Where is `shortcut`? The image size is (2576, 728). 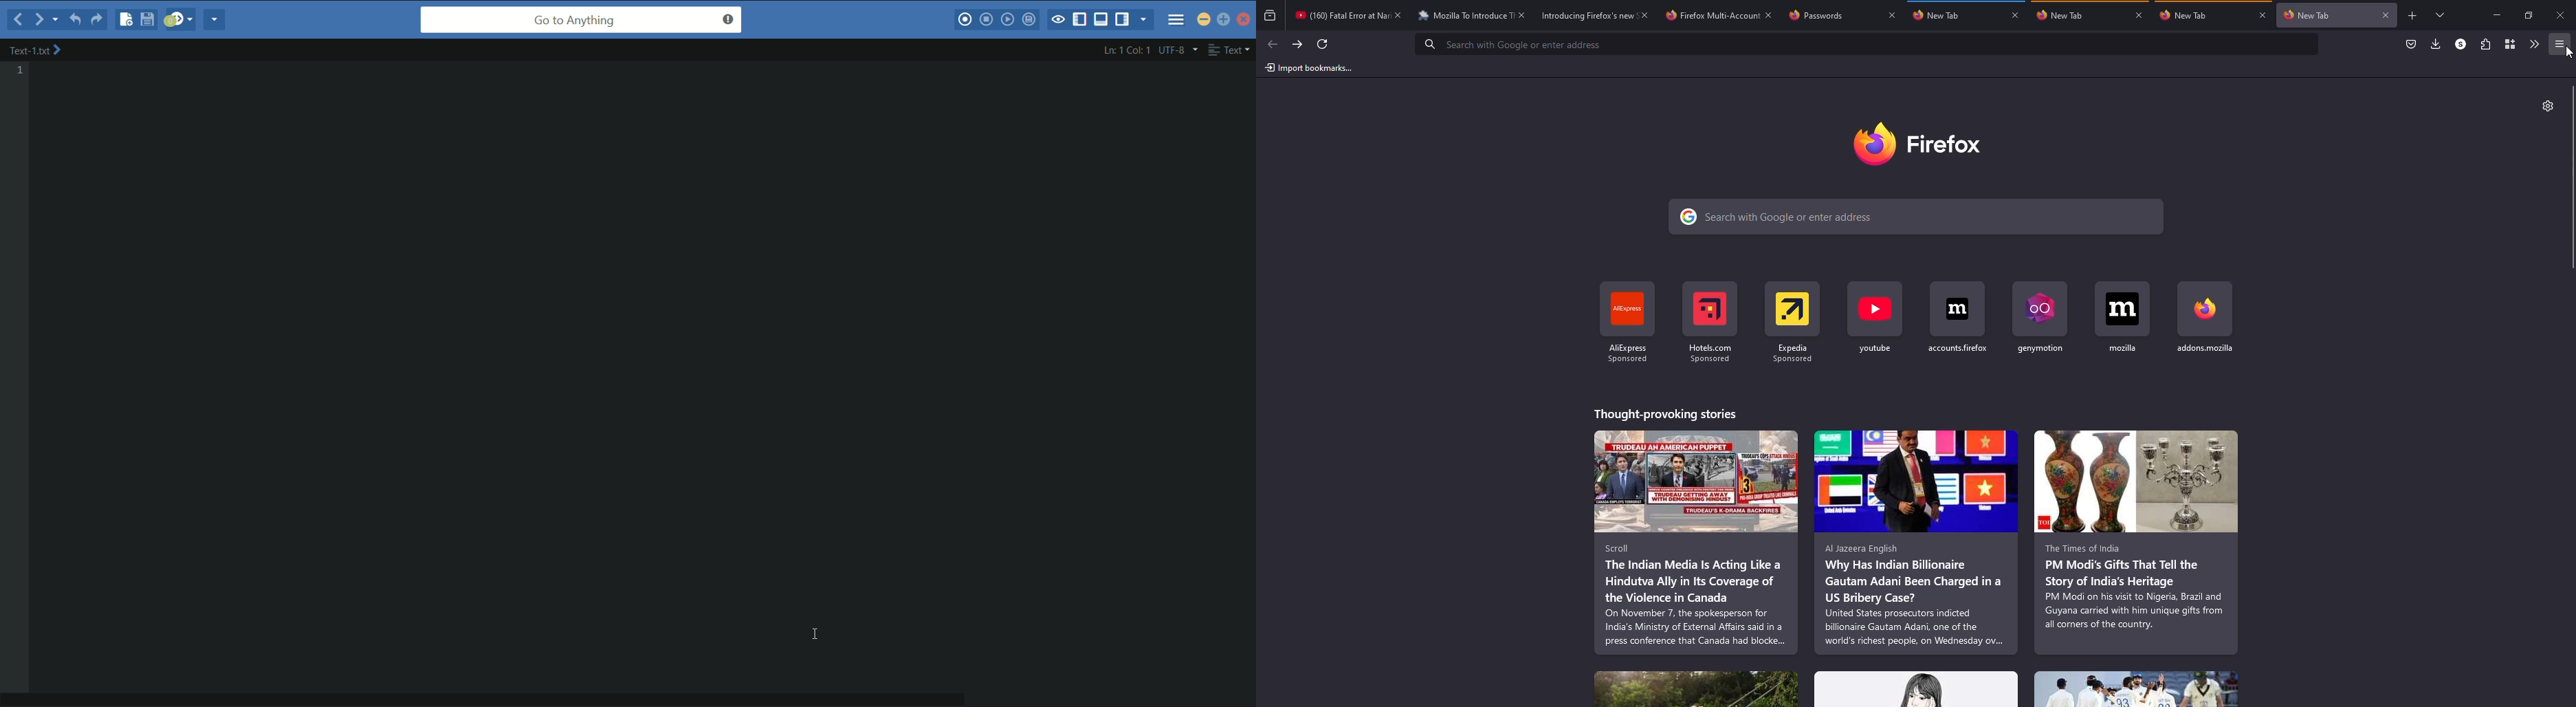
shortcut is located at coordinates (1958, 318).